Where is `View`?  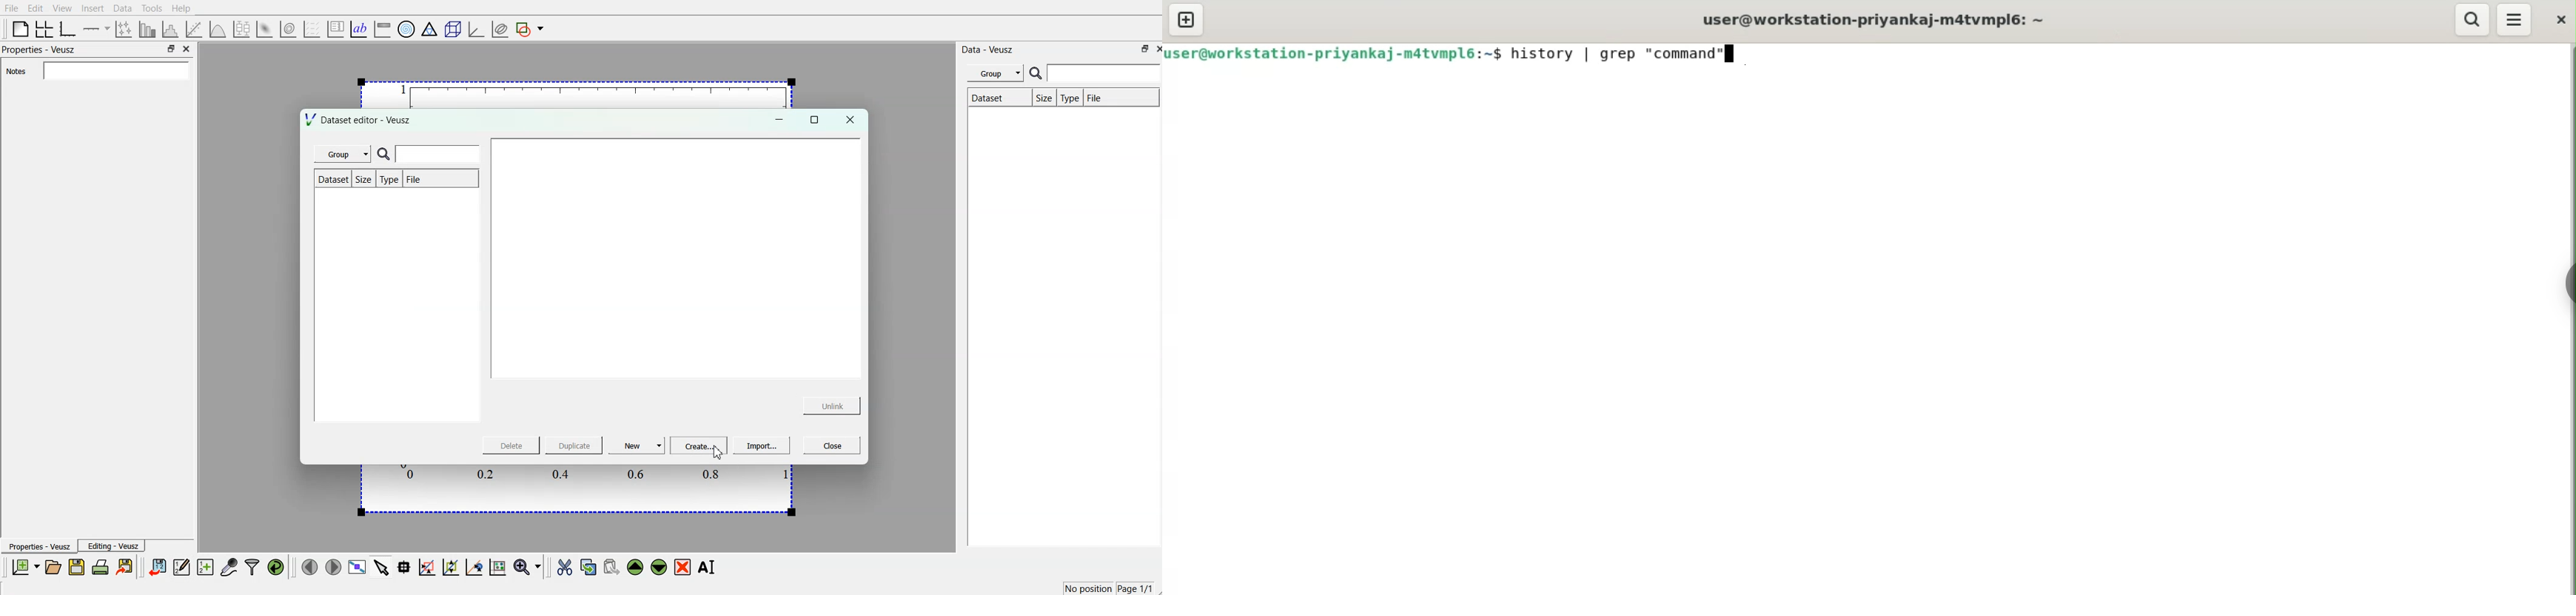 View is located at coordinates (63, 8).